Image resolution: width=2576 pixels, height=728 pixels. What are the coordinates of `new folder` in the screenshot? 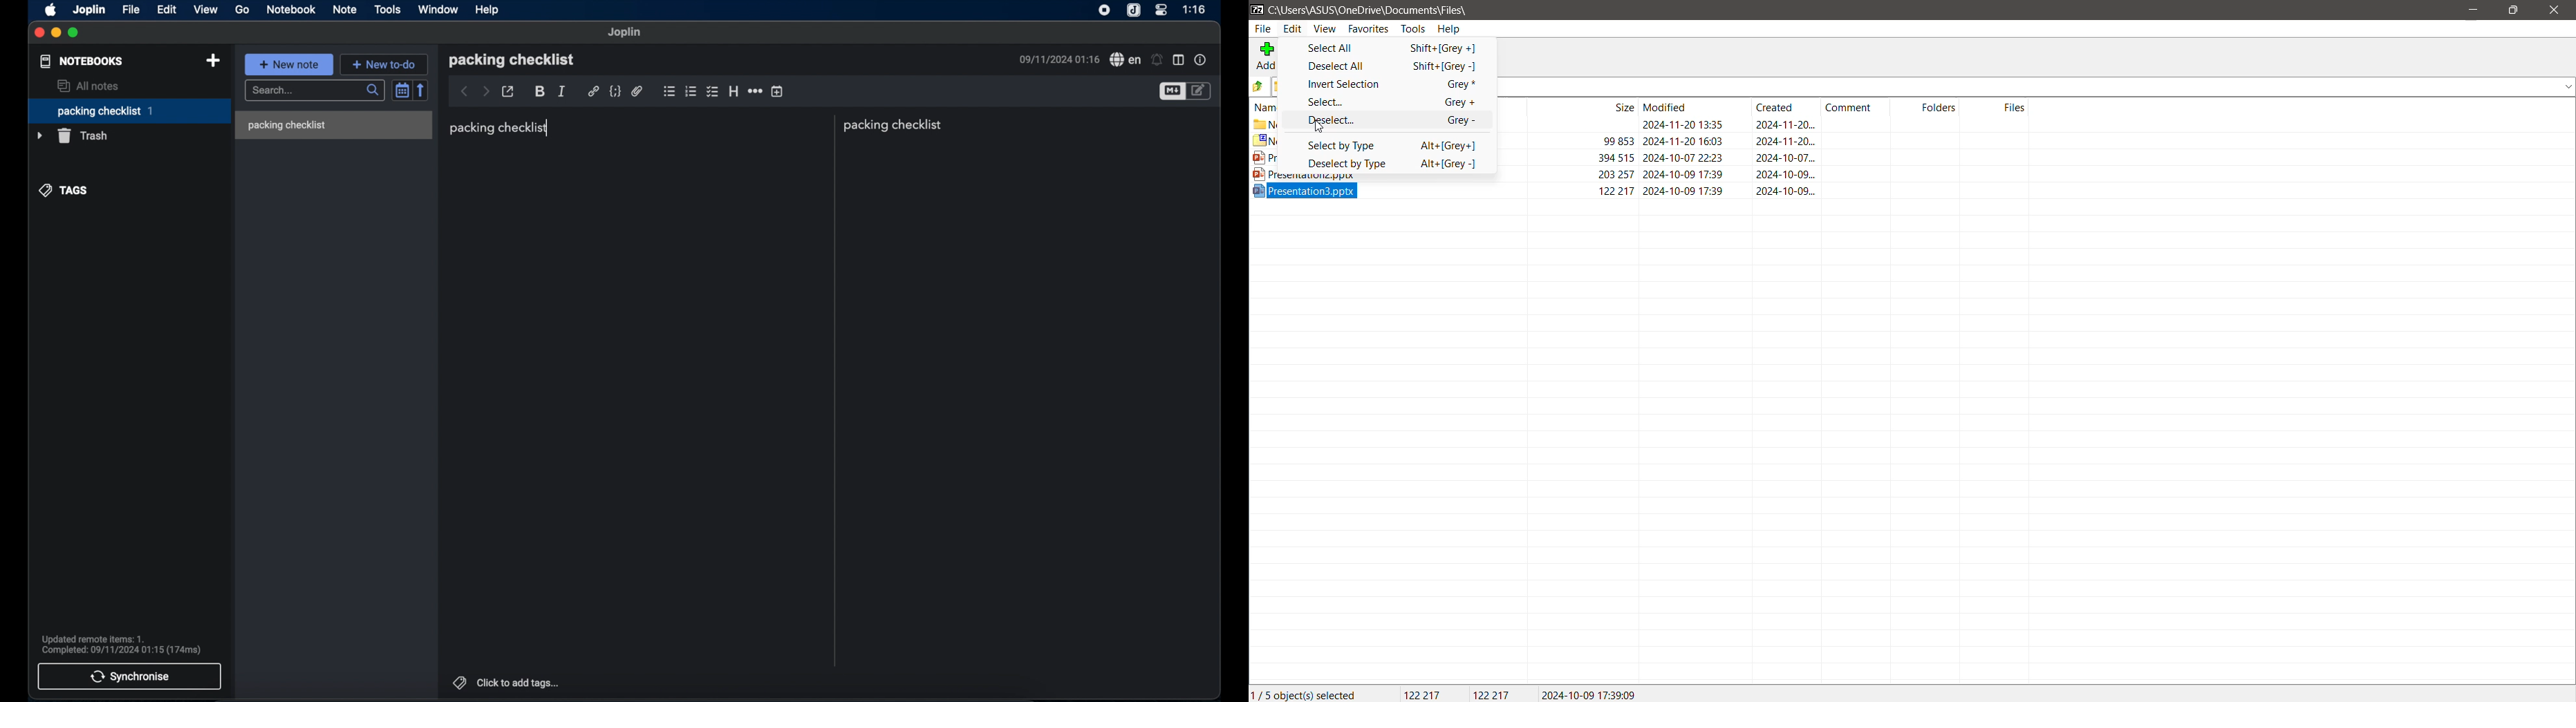 It's located at (1763, 124).